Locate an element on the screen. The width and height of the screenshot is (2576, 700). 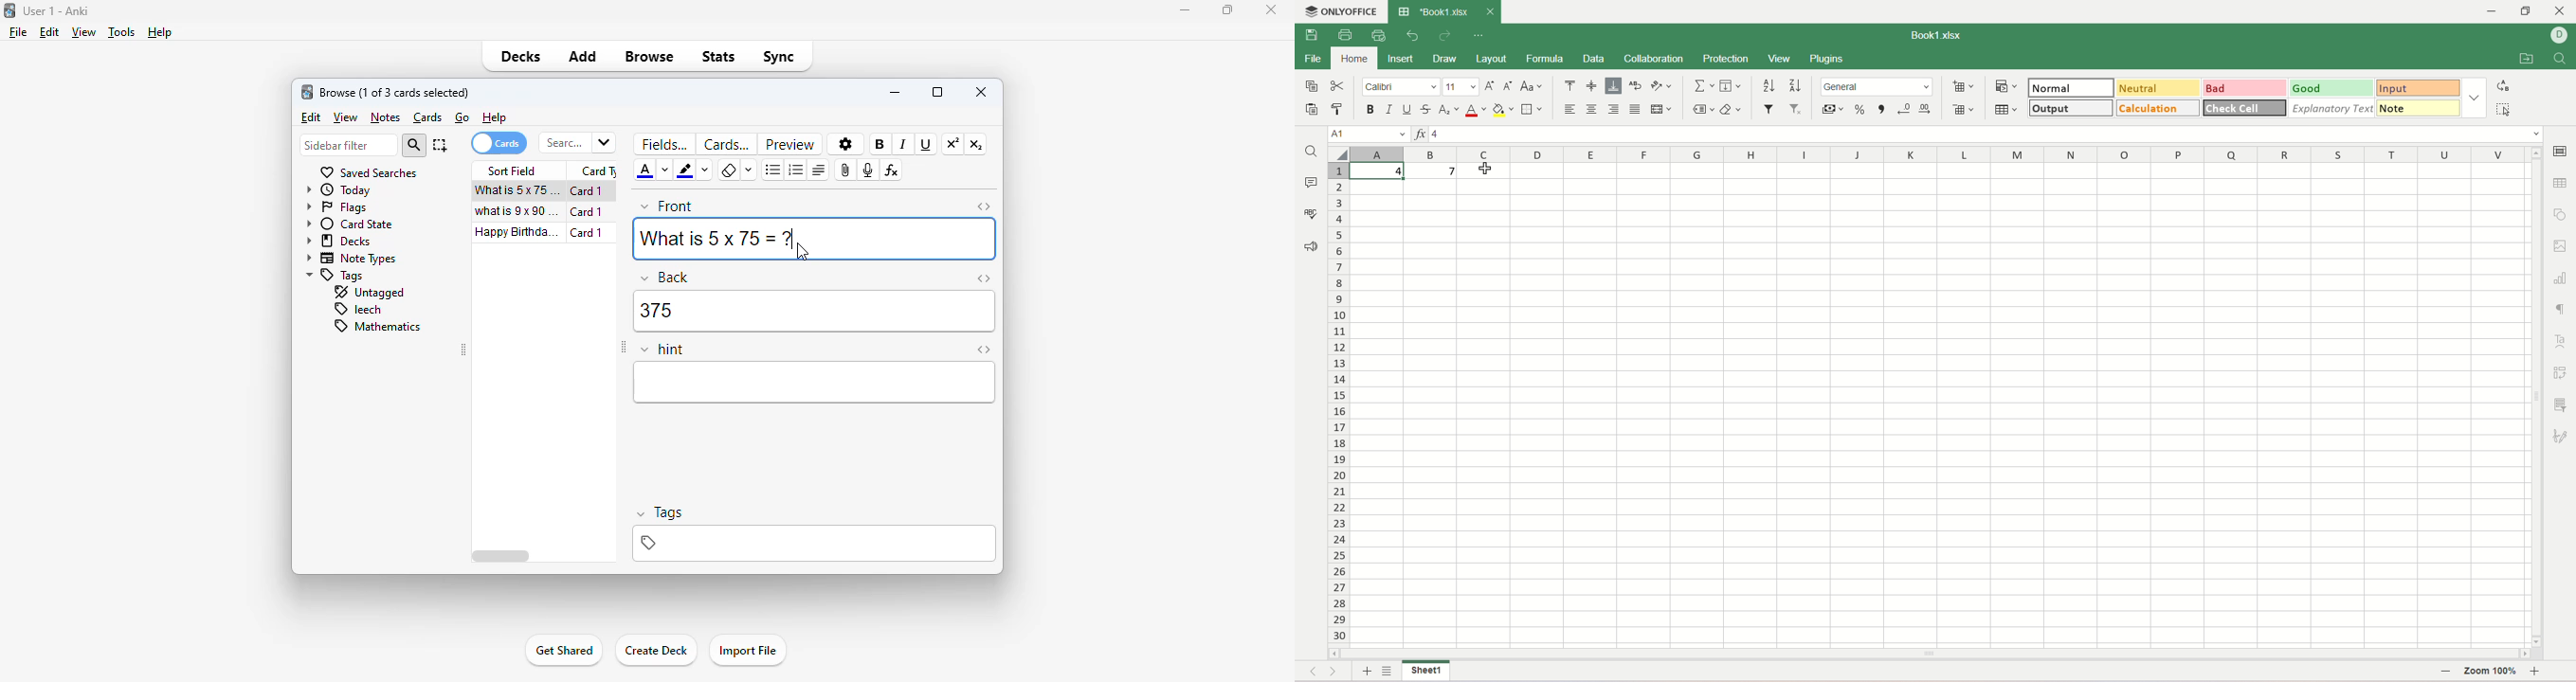
object settings is located at coordinates (2561, 212).